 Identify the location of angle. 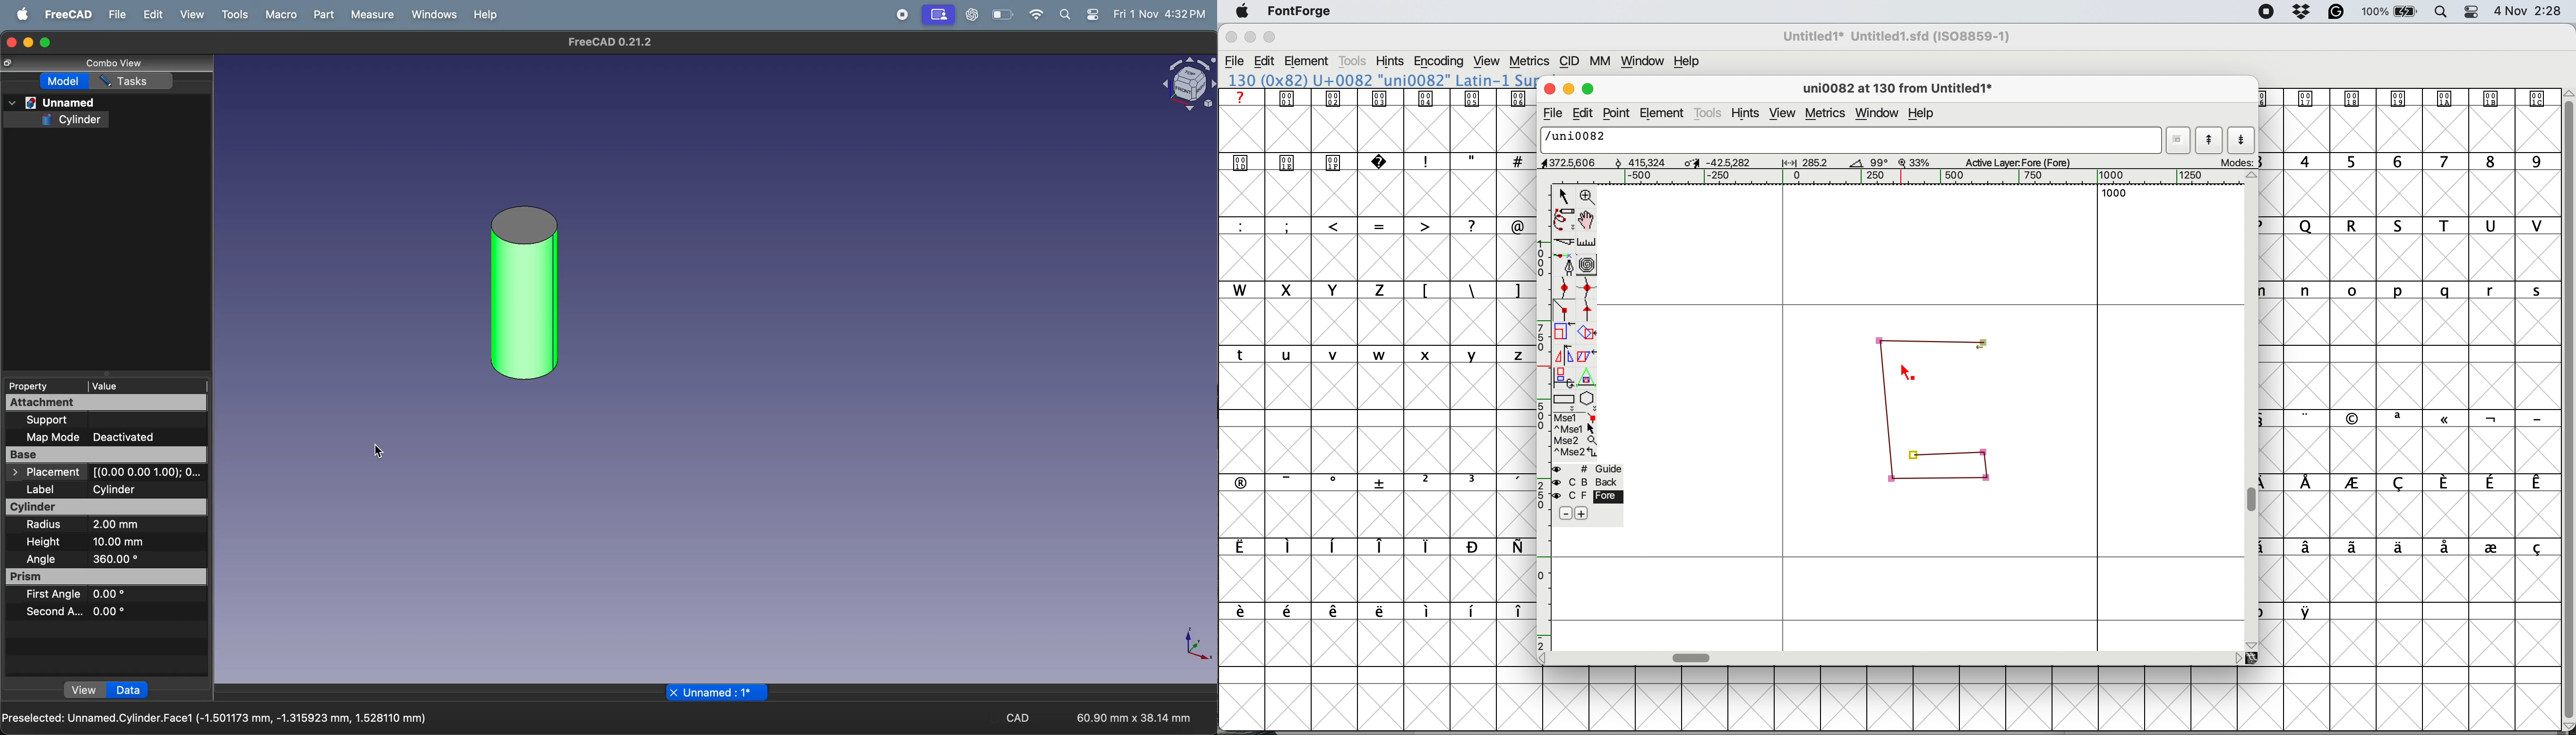
(41, 559).